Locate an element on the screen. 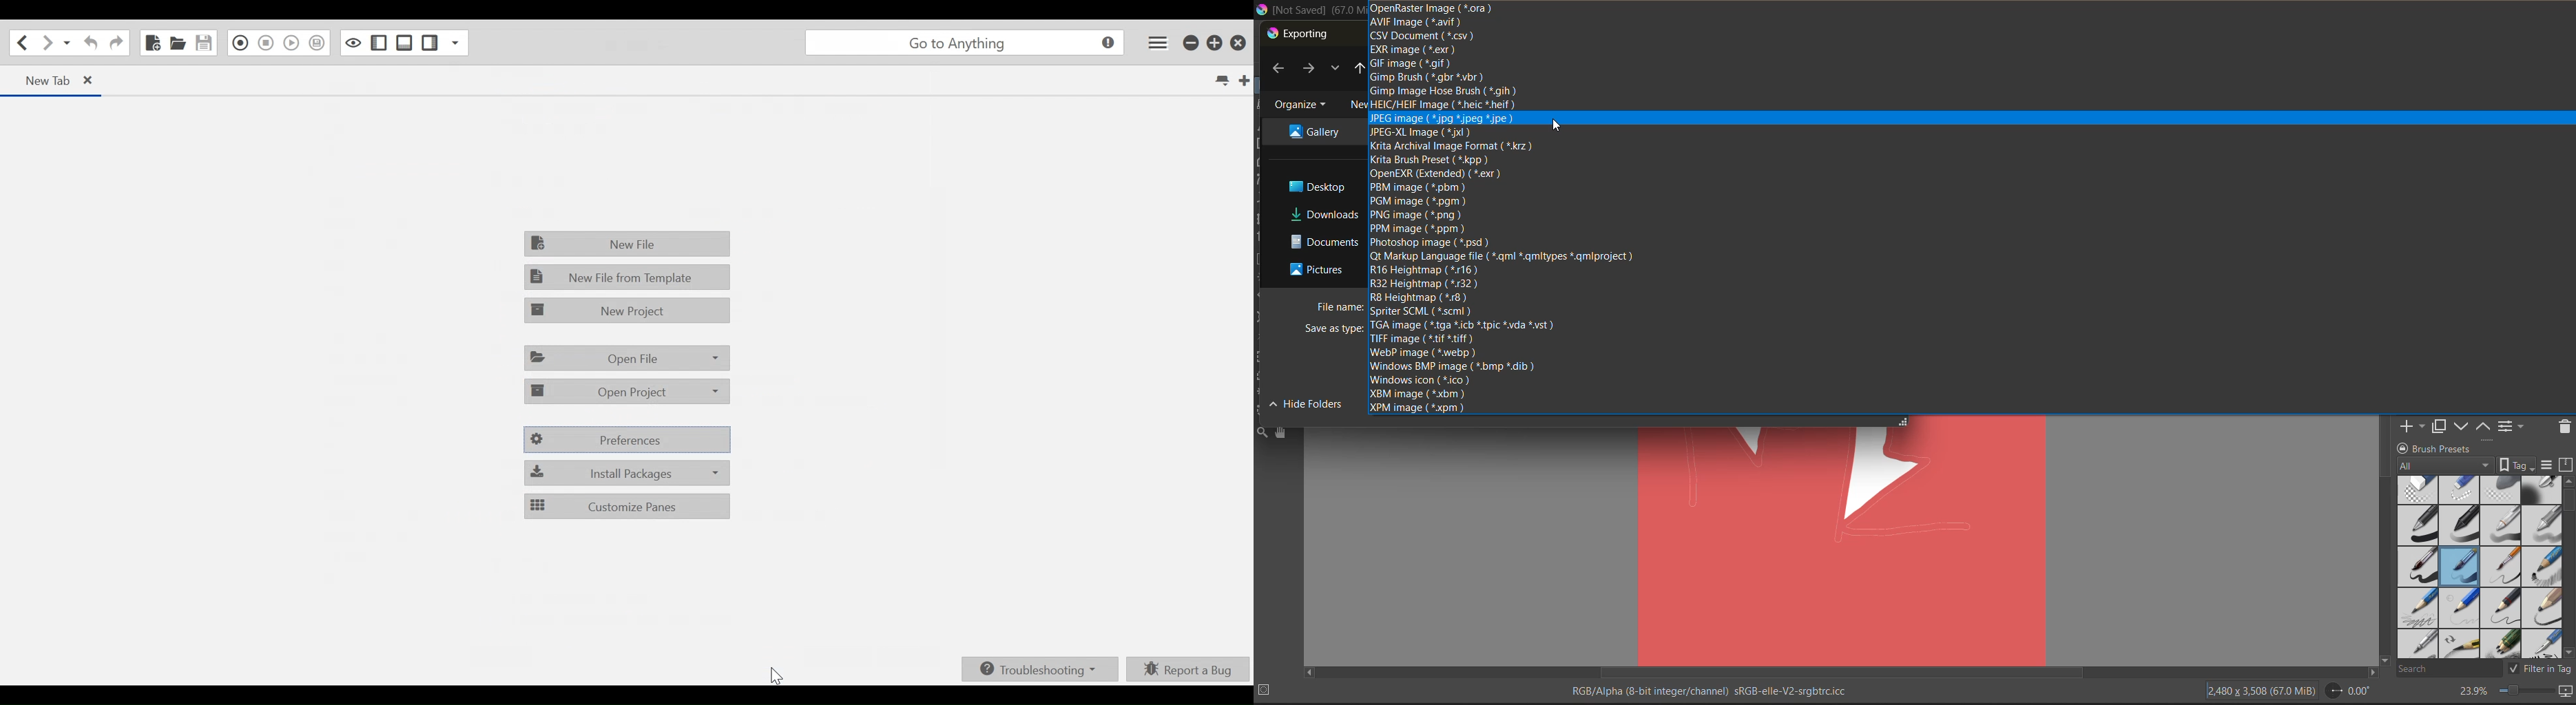 This screenshot has width=2576, height=728. map the canvas is located at coordinates (2564, 693).